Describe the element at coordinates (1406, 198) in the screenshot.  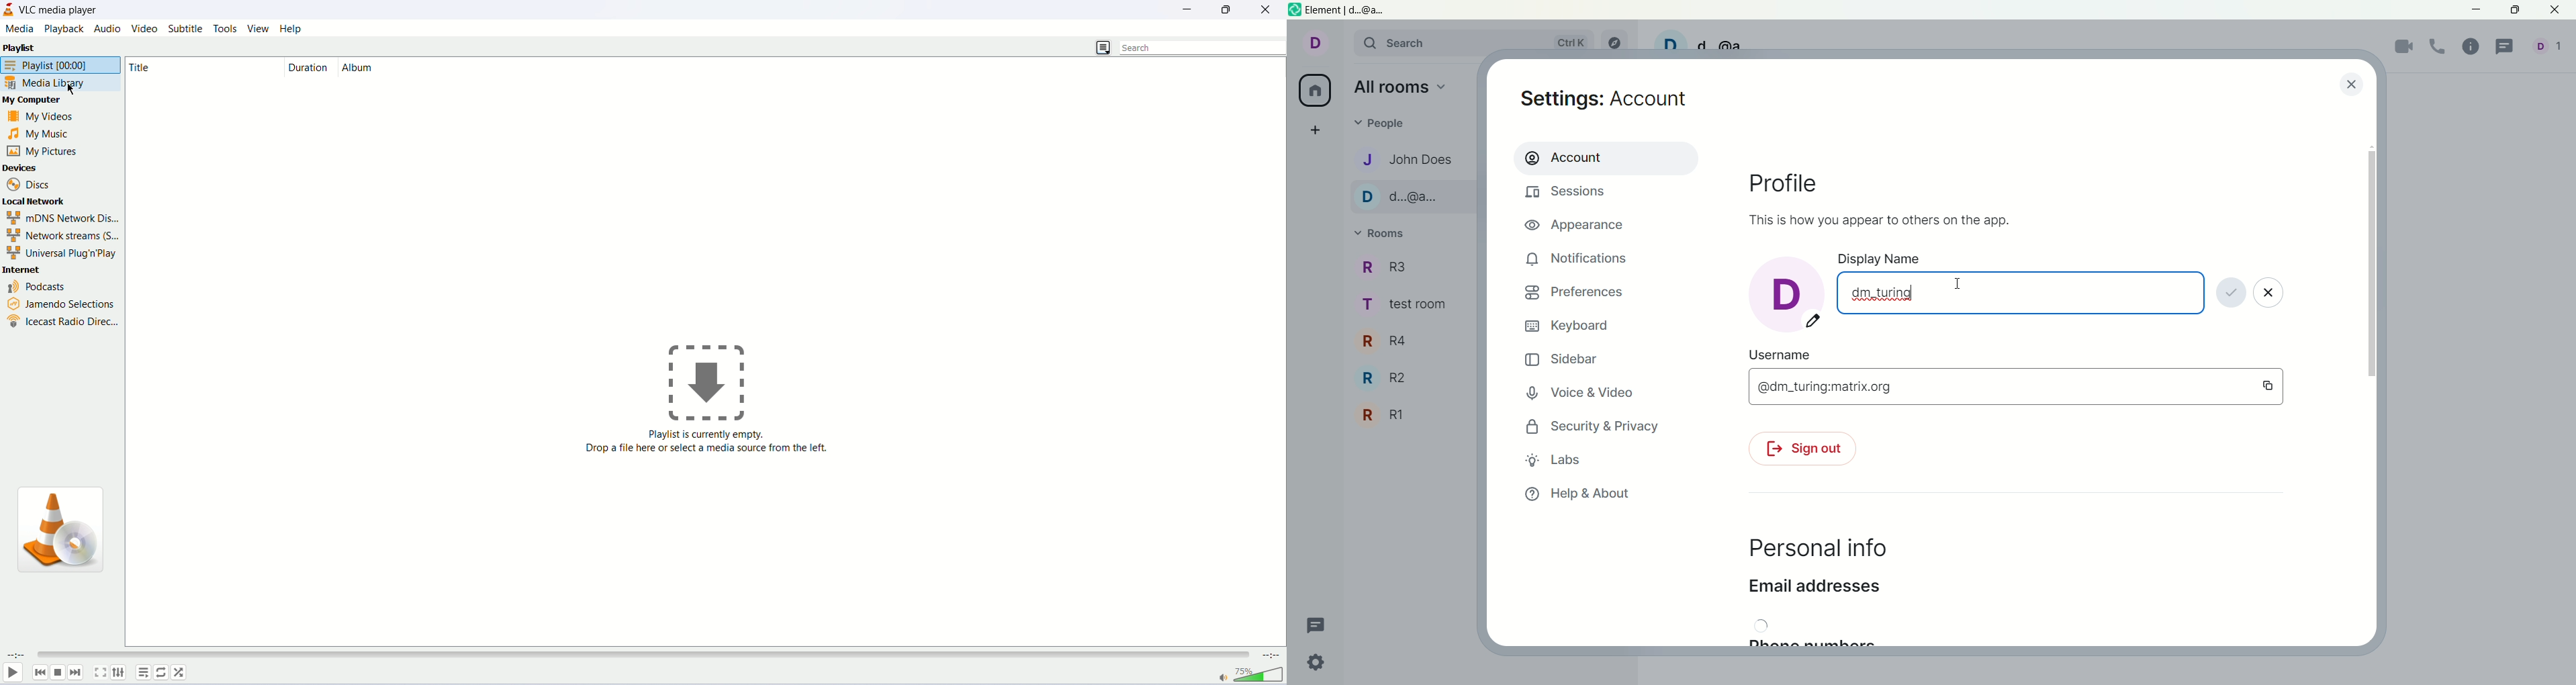
I see `D..@a..` at that location.